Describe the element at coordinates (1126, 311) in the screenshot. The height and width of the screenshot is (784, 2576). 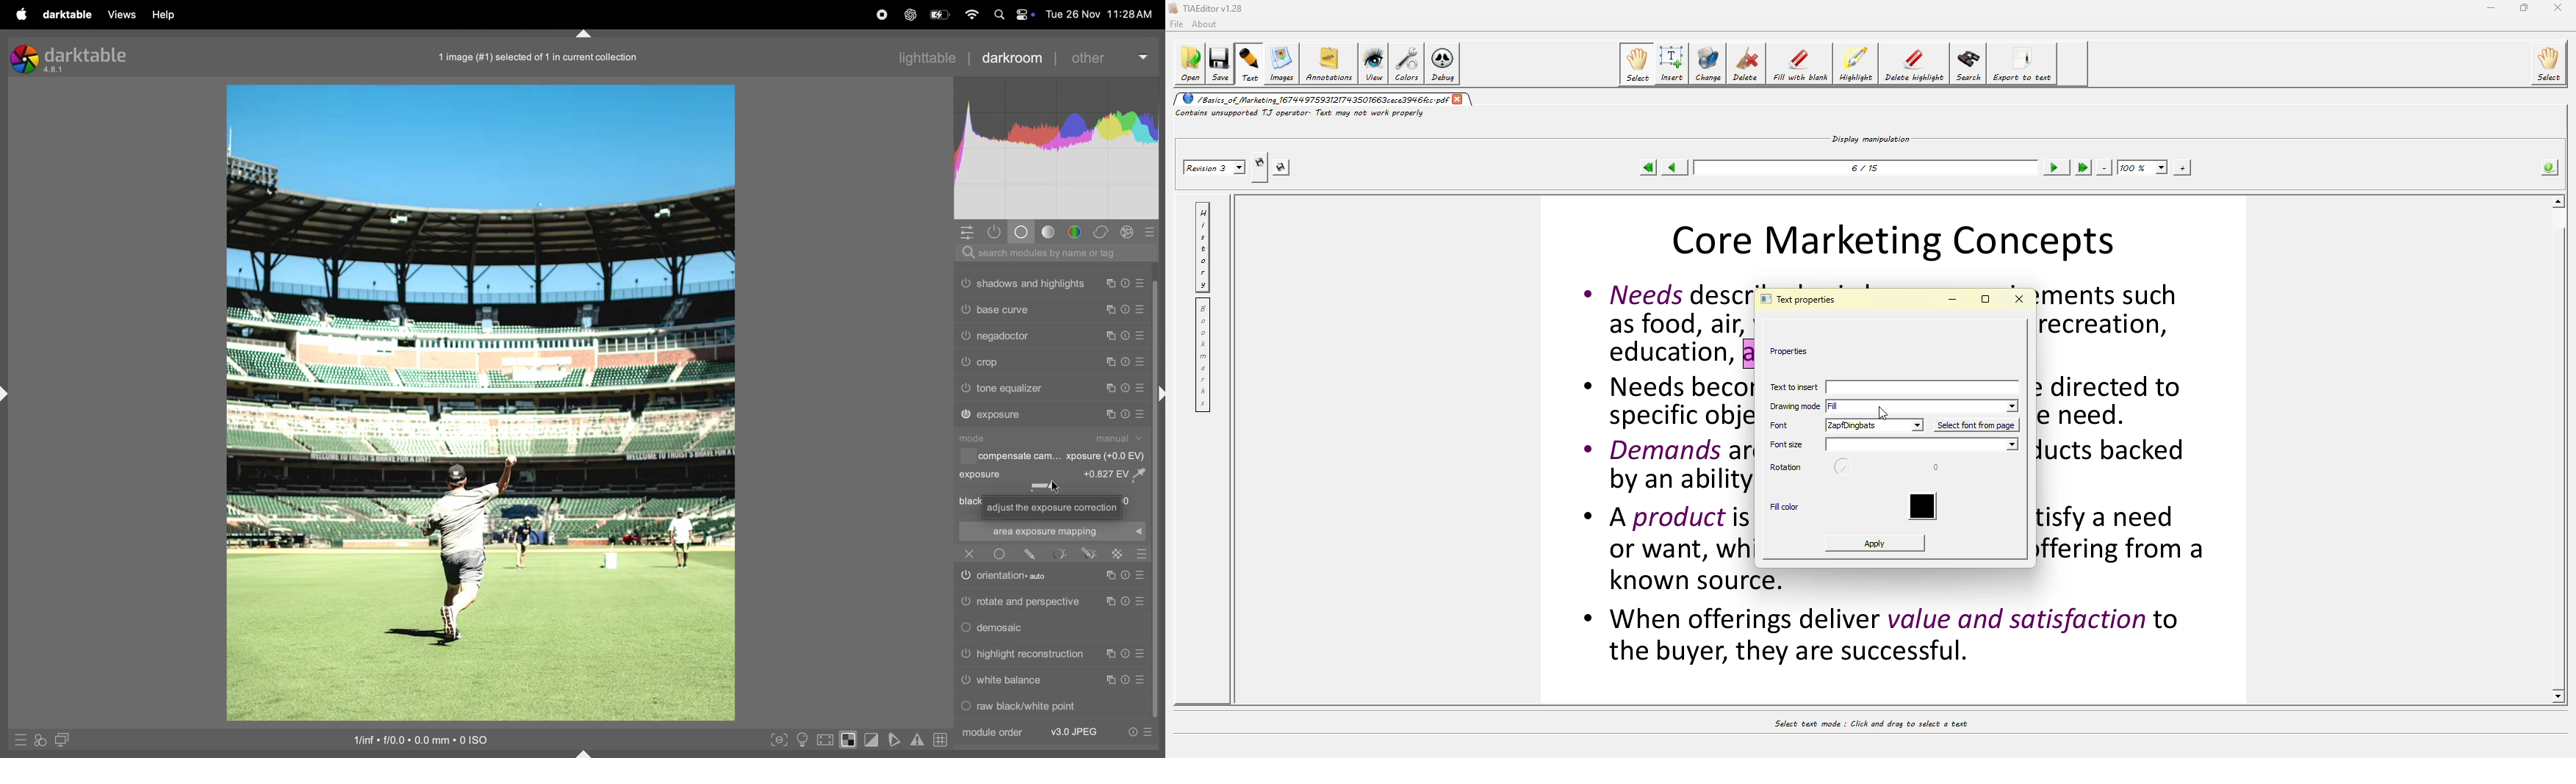
I see `reset presets` at that location.